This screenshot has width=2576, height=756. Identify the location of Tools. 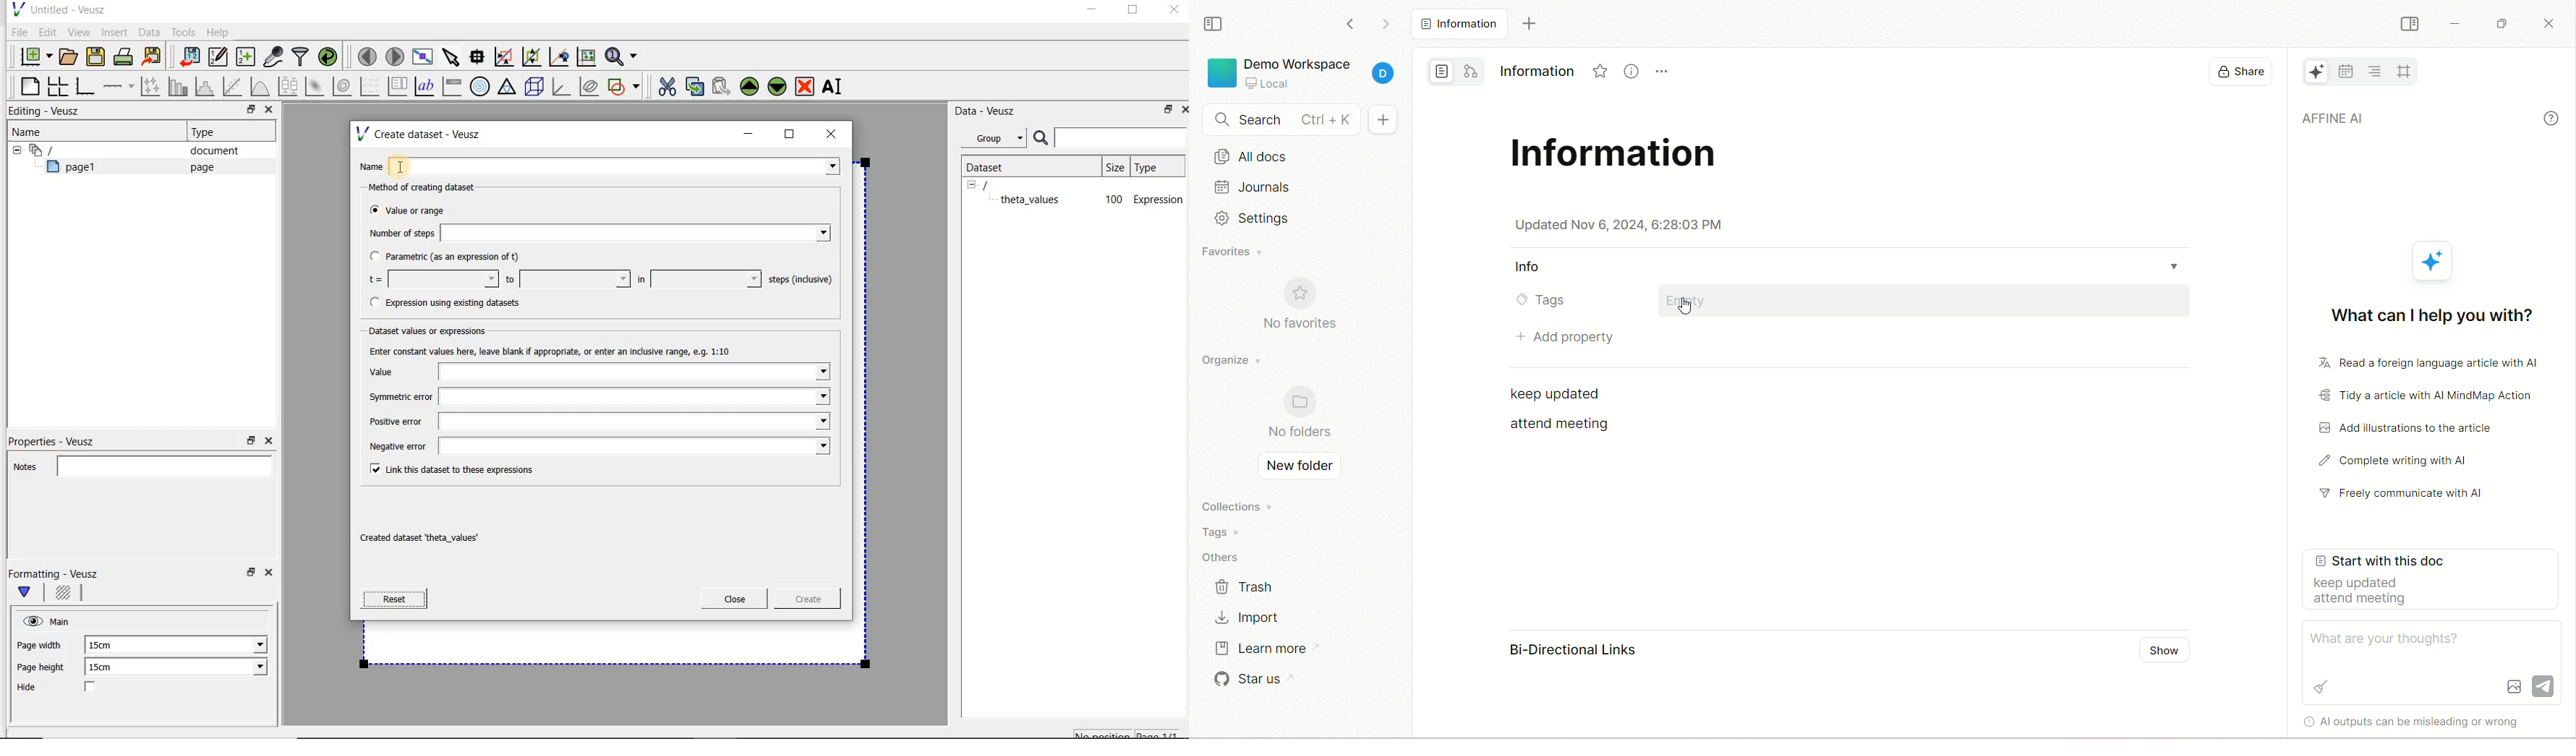
(182, 33).